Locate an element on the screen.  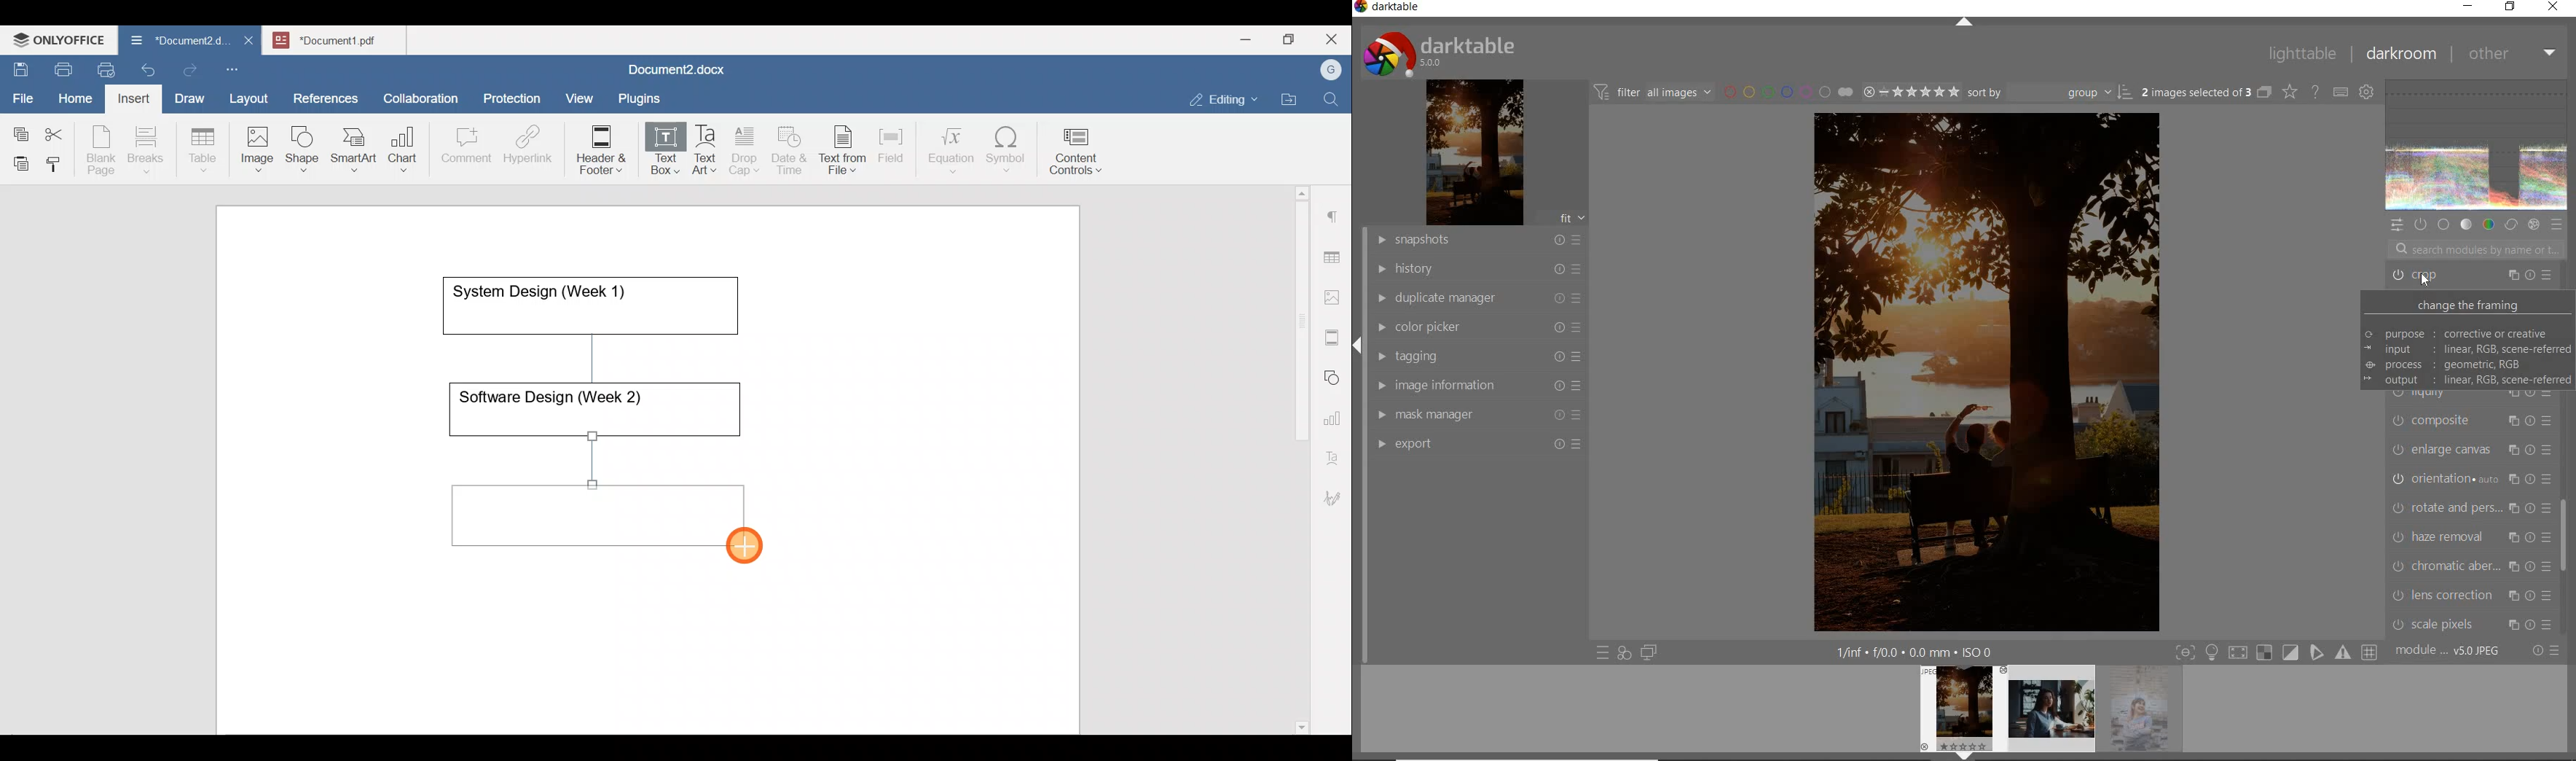
Open file location is located at coordinates (1292, 101).